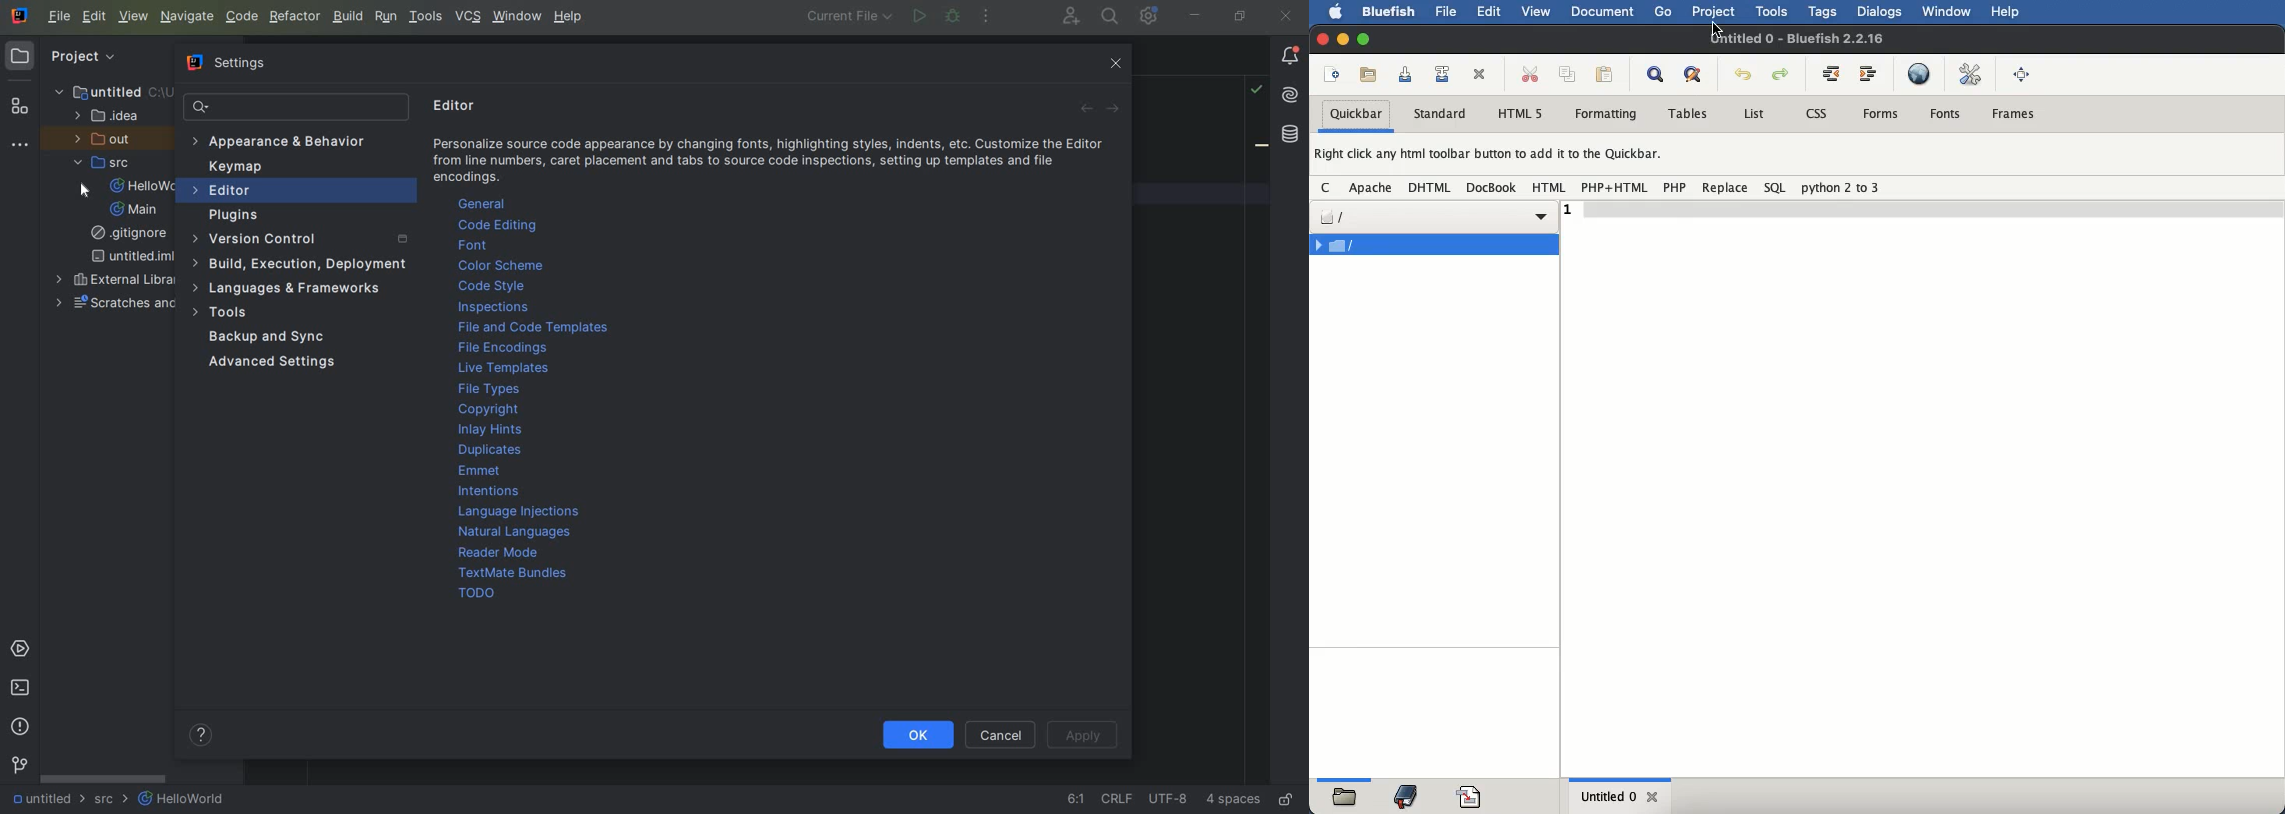  What do you see at coordinates (1444, 74) in the screenshot?
I see `save file as` at bounding box center [1444, 74].